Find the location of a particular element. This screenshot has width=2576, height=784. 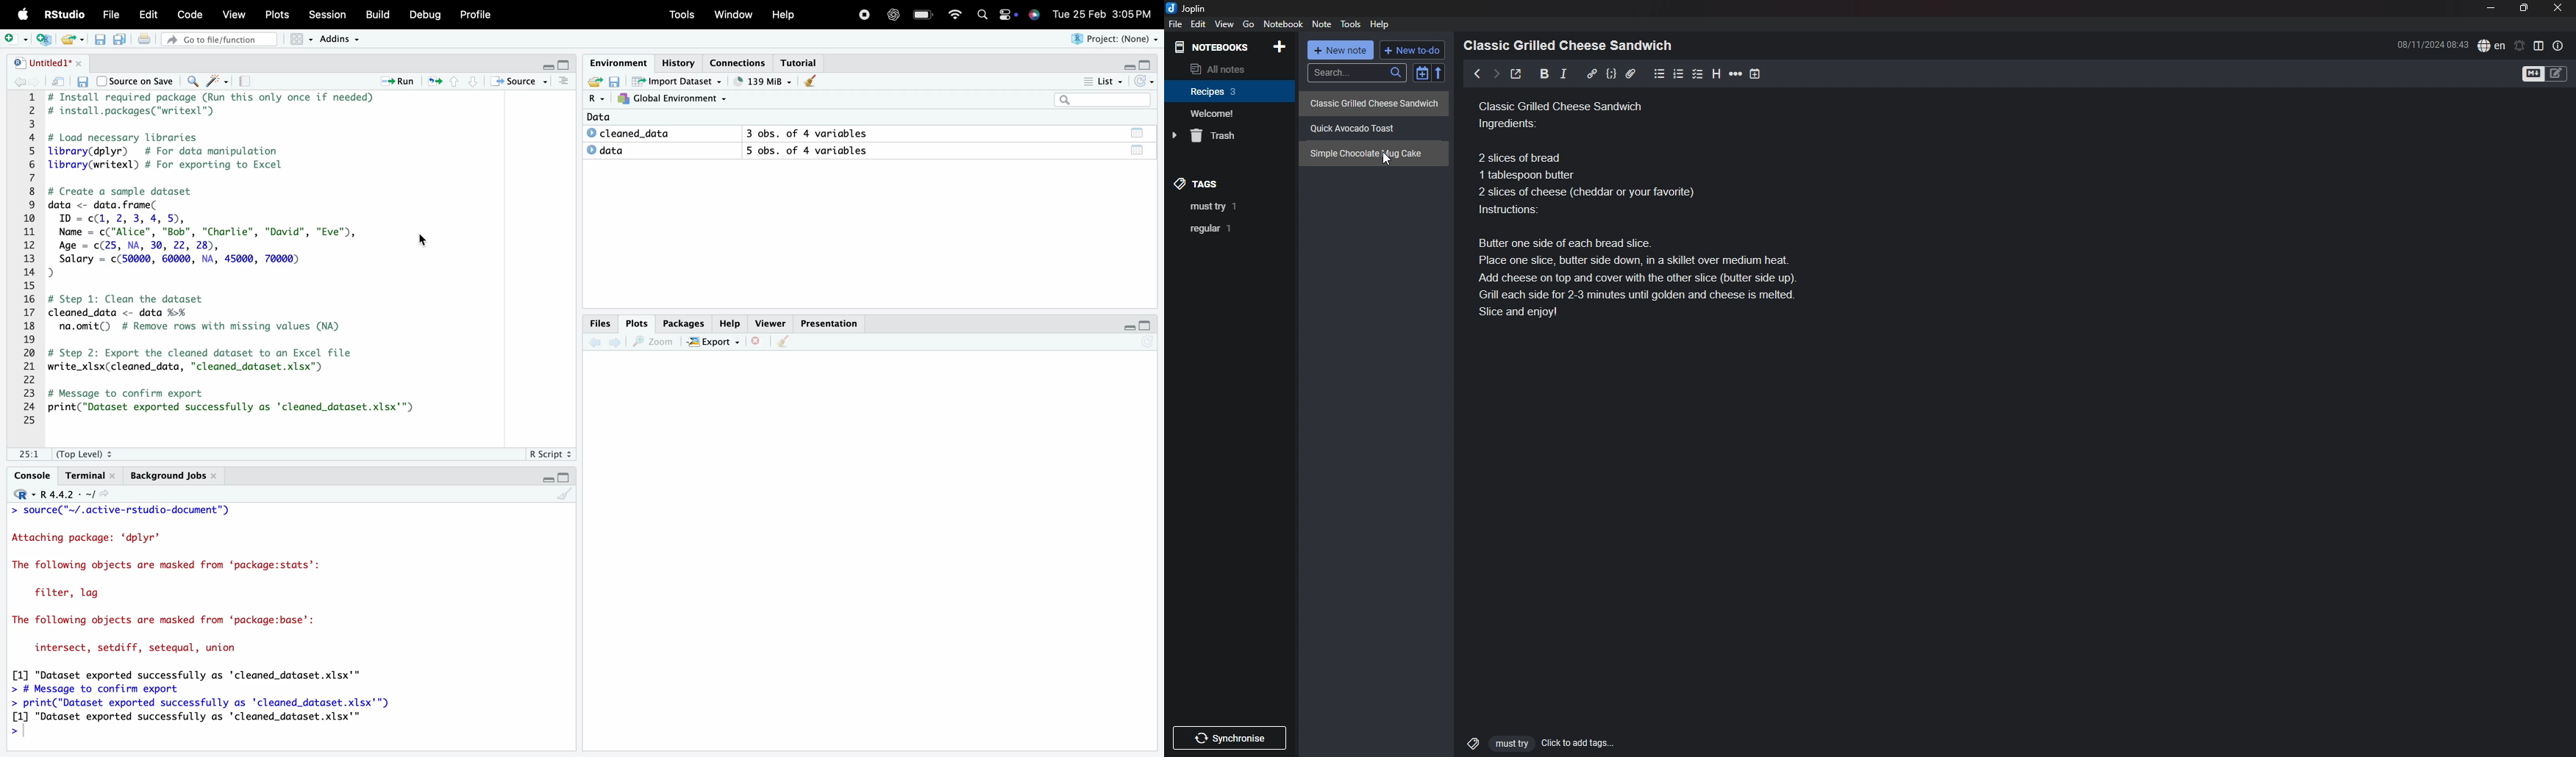

notebook is located at coordinates (1285, 24).